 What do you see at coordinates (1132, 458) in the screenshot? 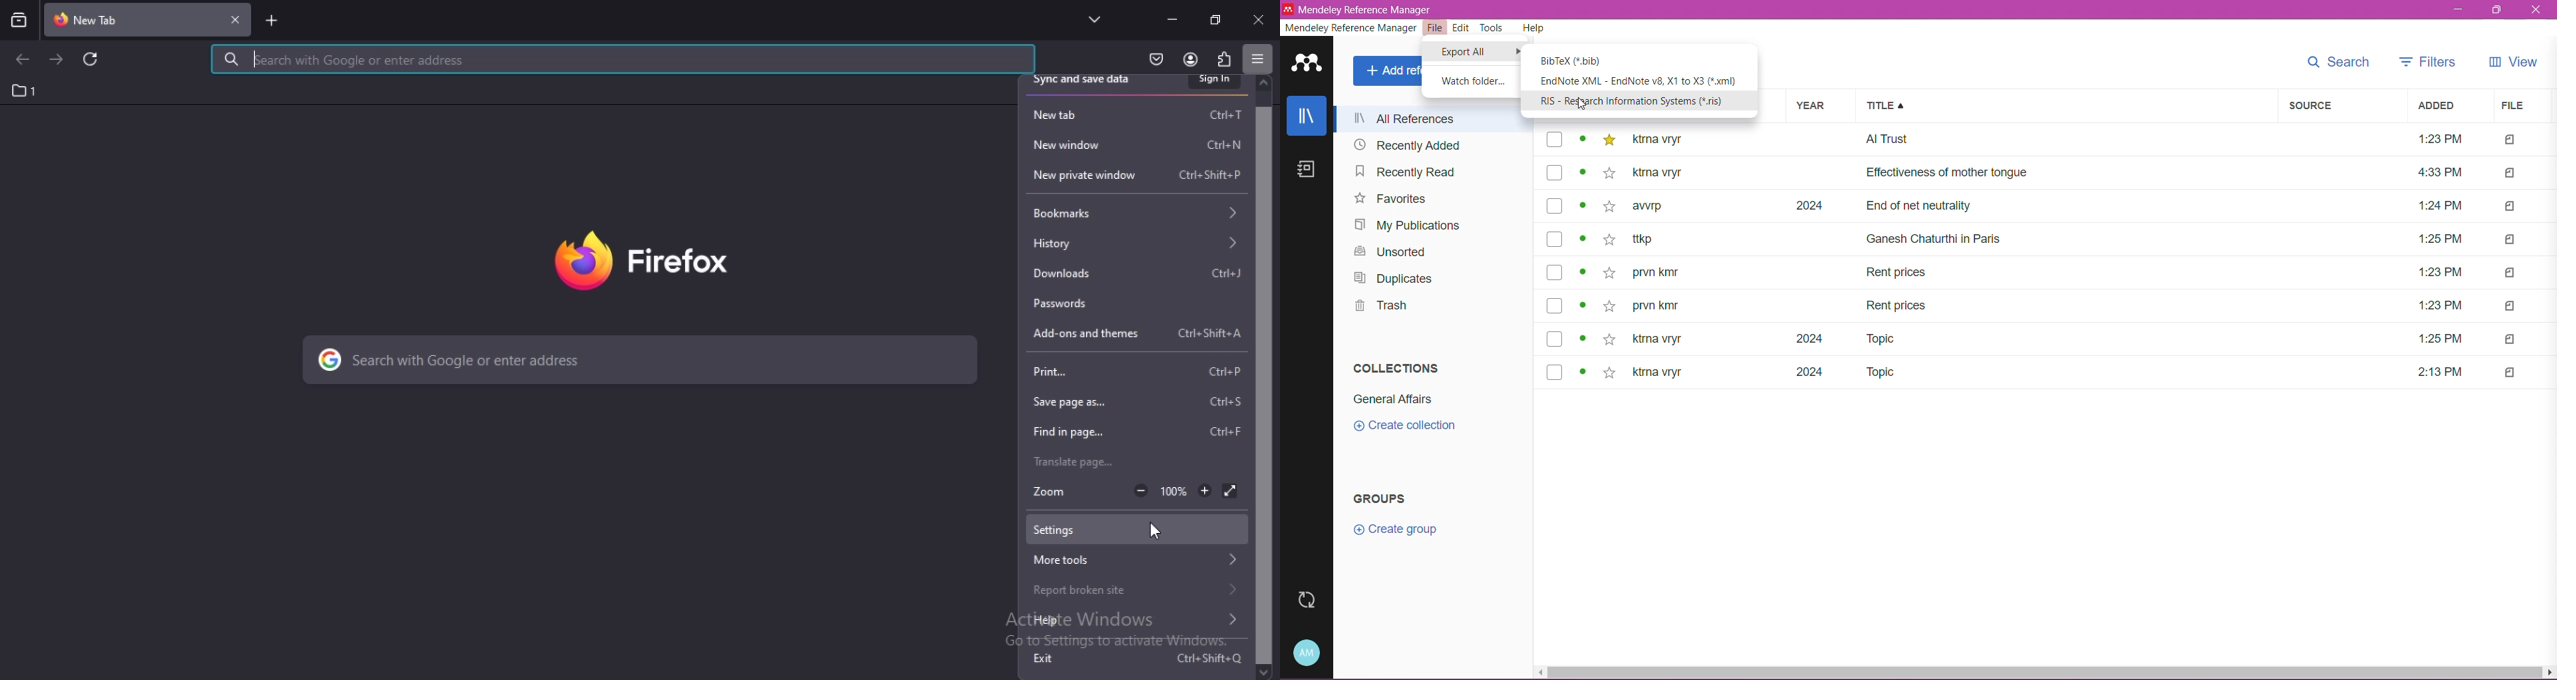
I see `translate page` at bounding box center [1132, 458].